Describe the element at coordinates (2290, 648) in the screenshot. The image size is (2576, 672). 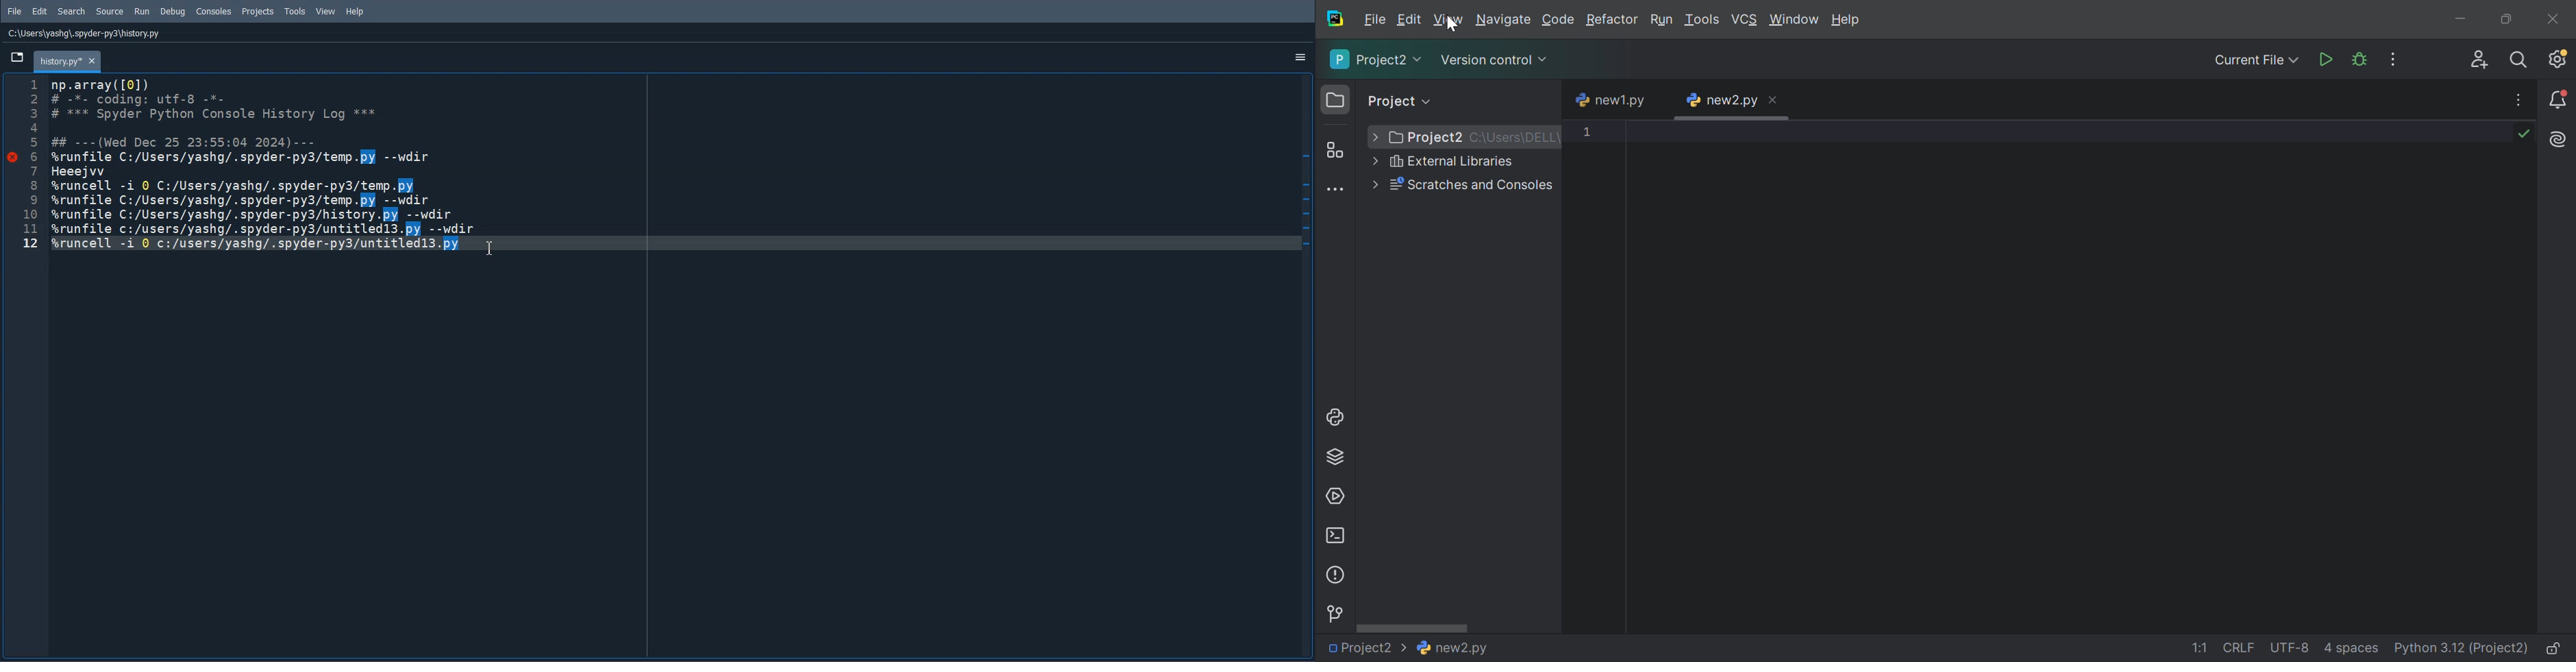
I see `UTF-8` at that location.